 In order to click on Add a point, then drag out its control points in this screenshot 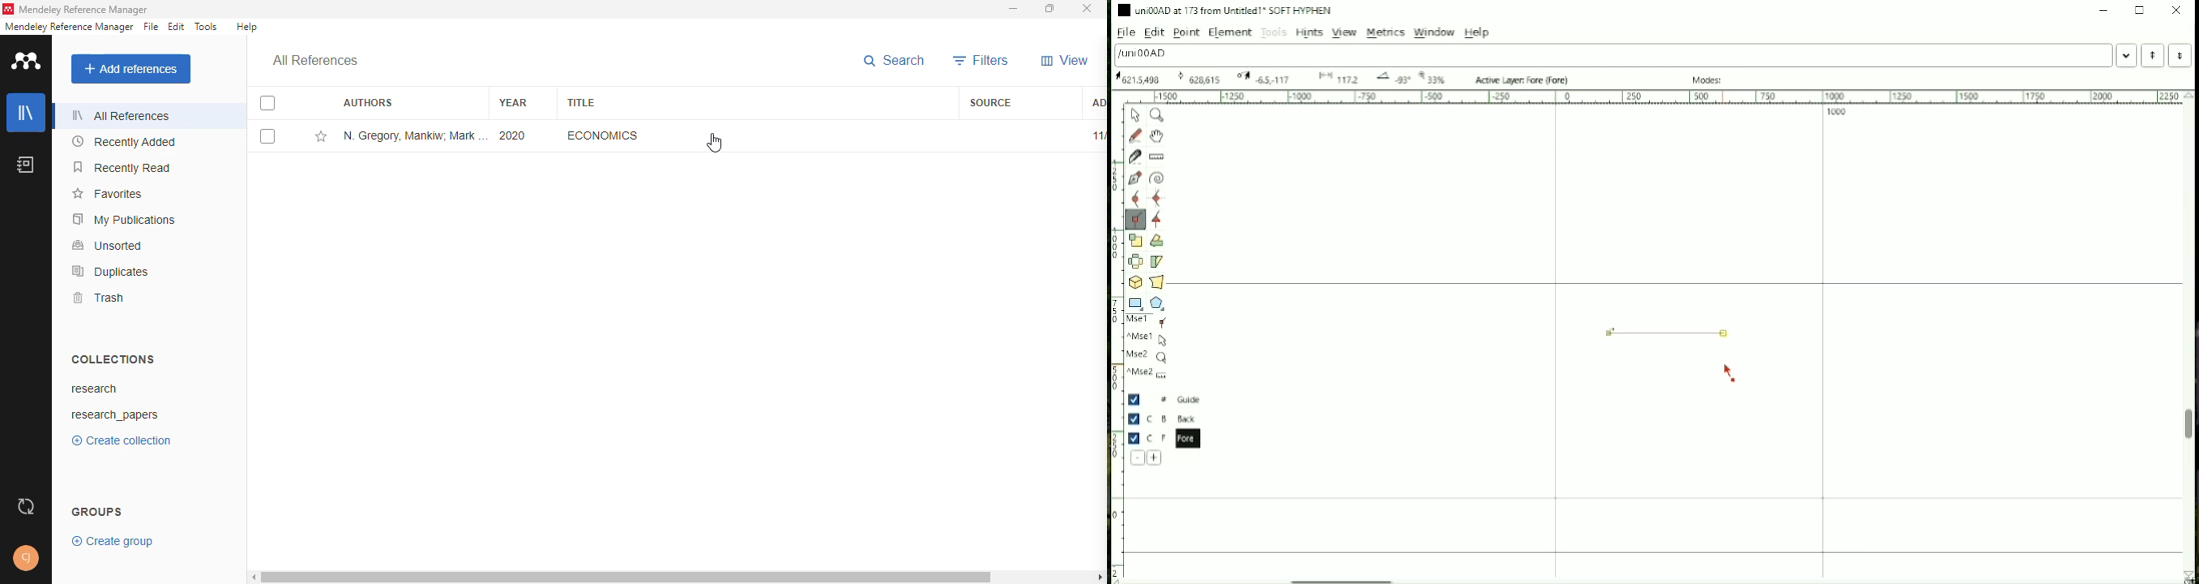, I will do `click(1136, 178)`.